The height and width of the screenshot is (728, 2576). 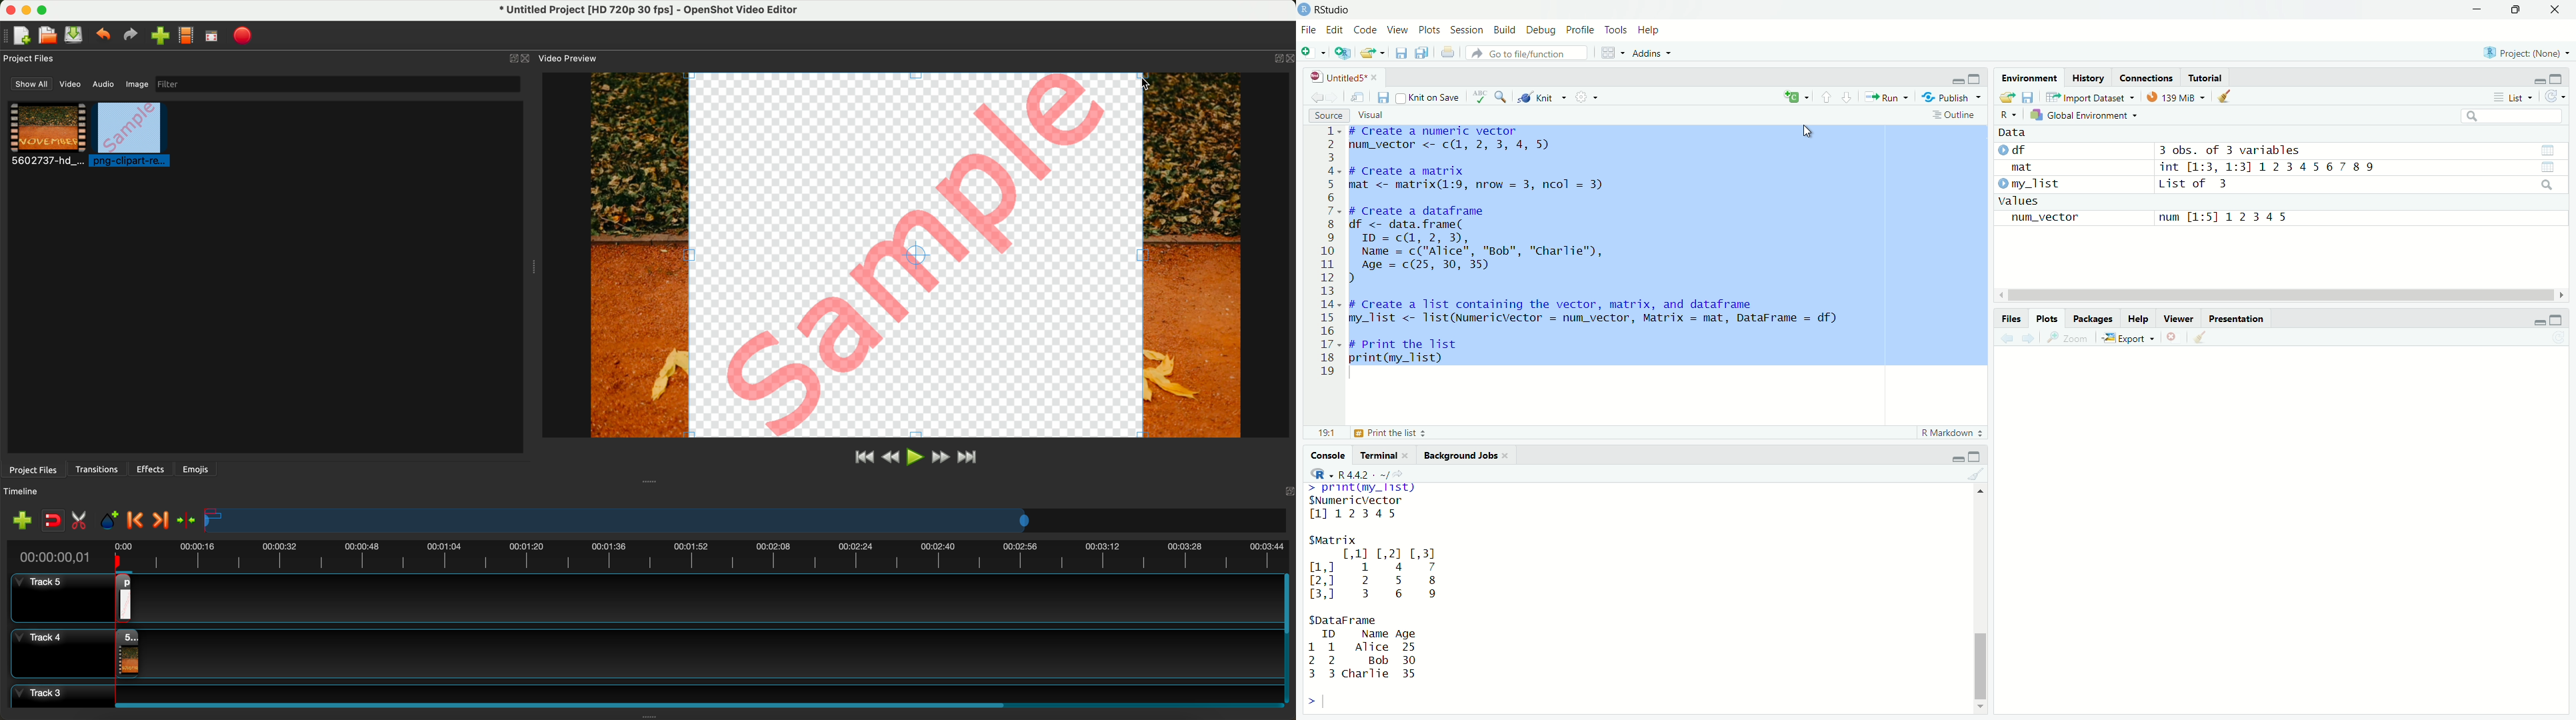 What do you see at coordinates (1330, 455) in the screenshot?
I see `Console` at bounding box center [1330, 455].